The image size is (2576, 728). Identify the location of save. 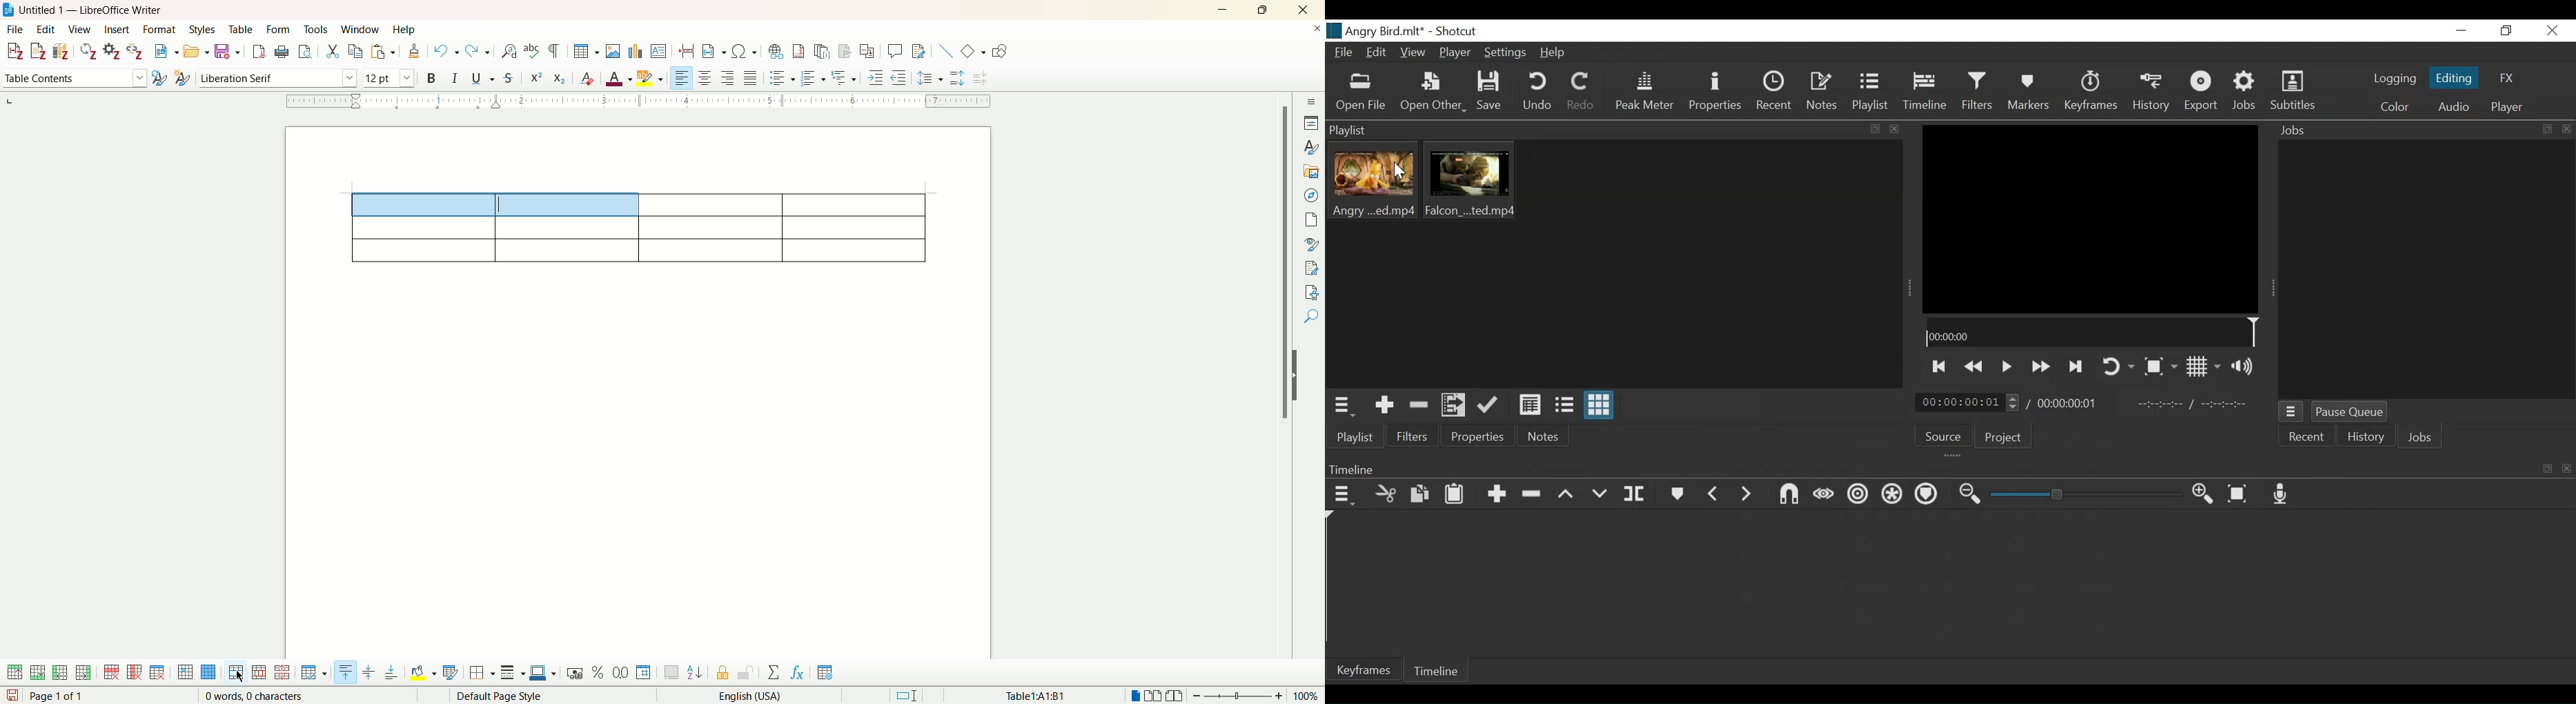
(227, 50).